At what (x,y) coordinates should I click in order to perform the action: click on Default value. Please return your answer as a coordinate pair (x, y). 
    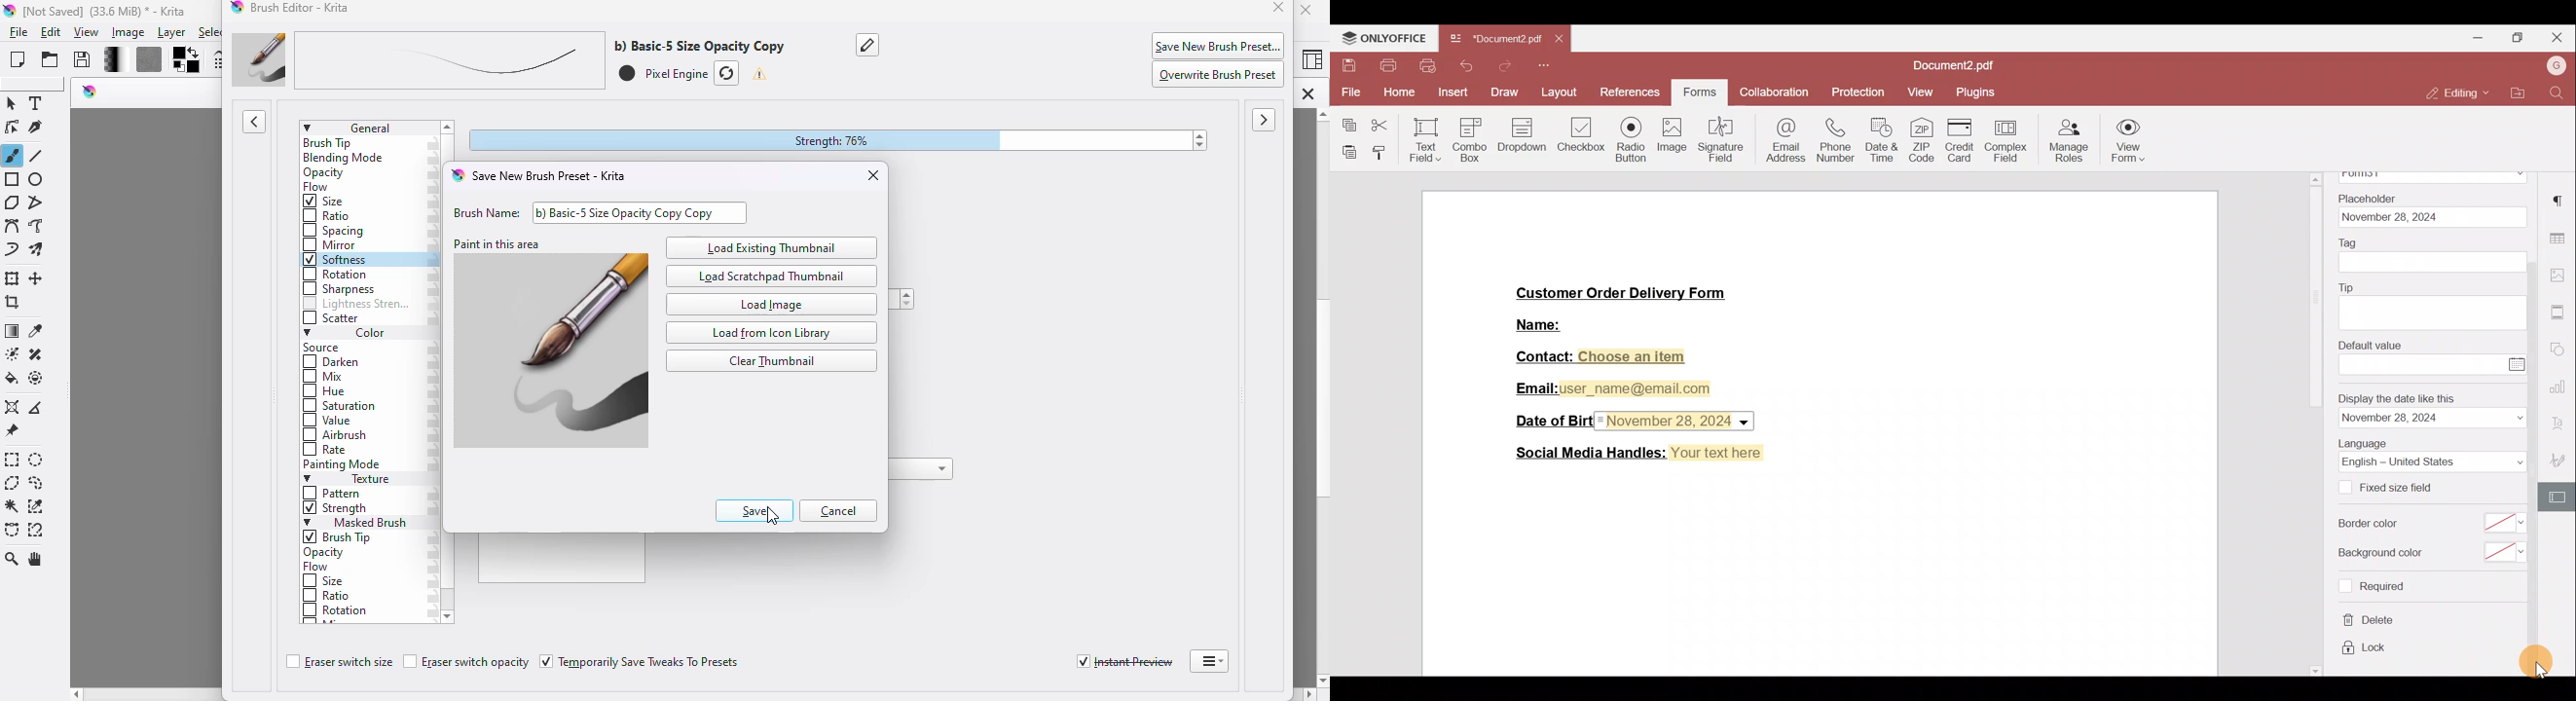
    Looking at the image, I should click on (2372, 345).